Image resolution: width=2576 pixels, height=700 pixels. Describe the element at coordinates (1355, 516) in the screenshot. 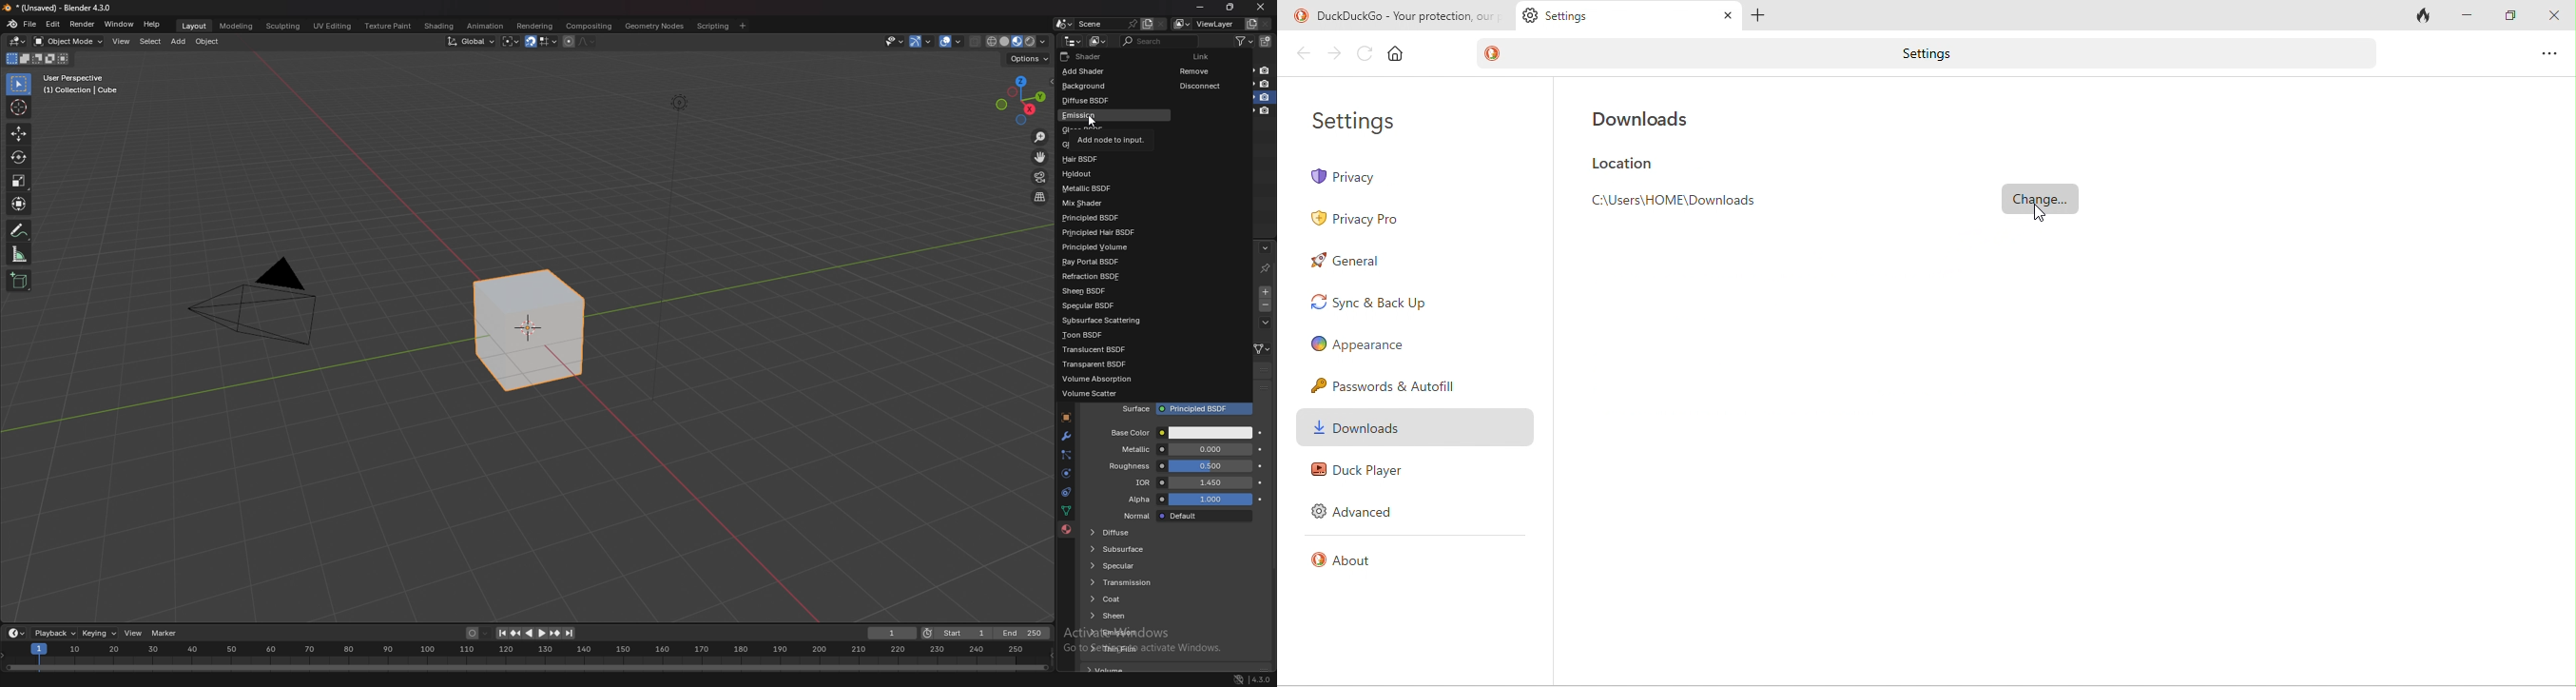

I see `advanced` at that location.